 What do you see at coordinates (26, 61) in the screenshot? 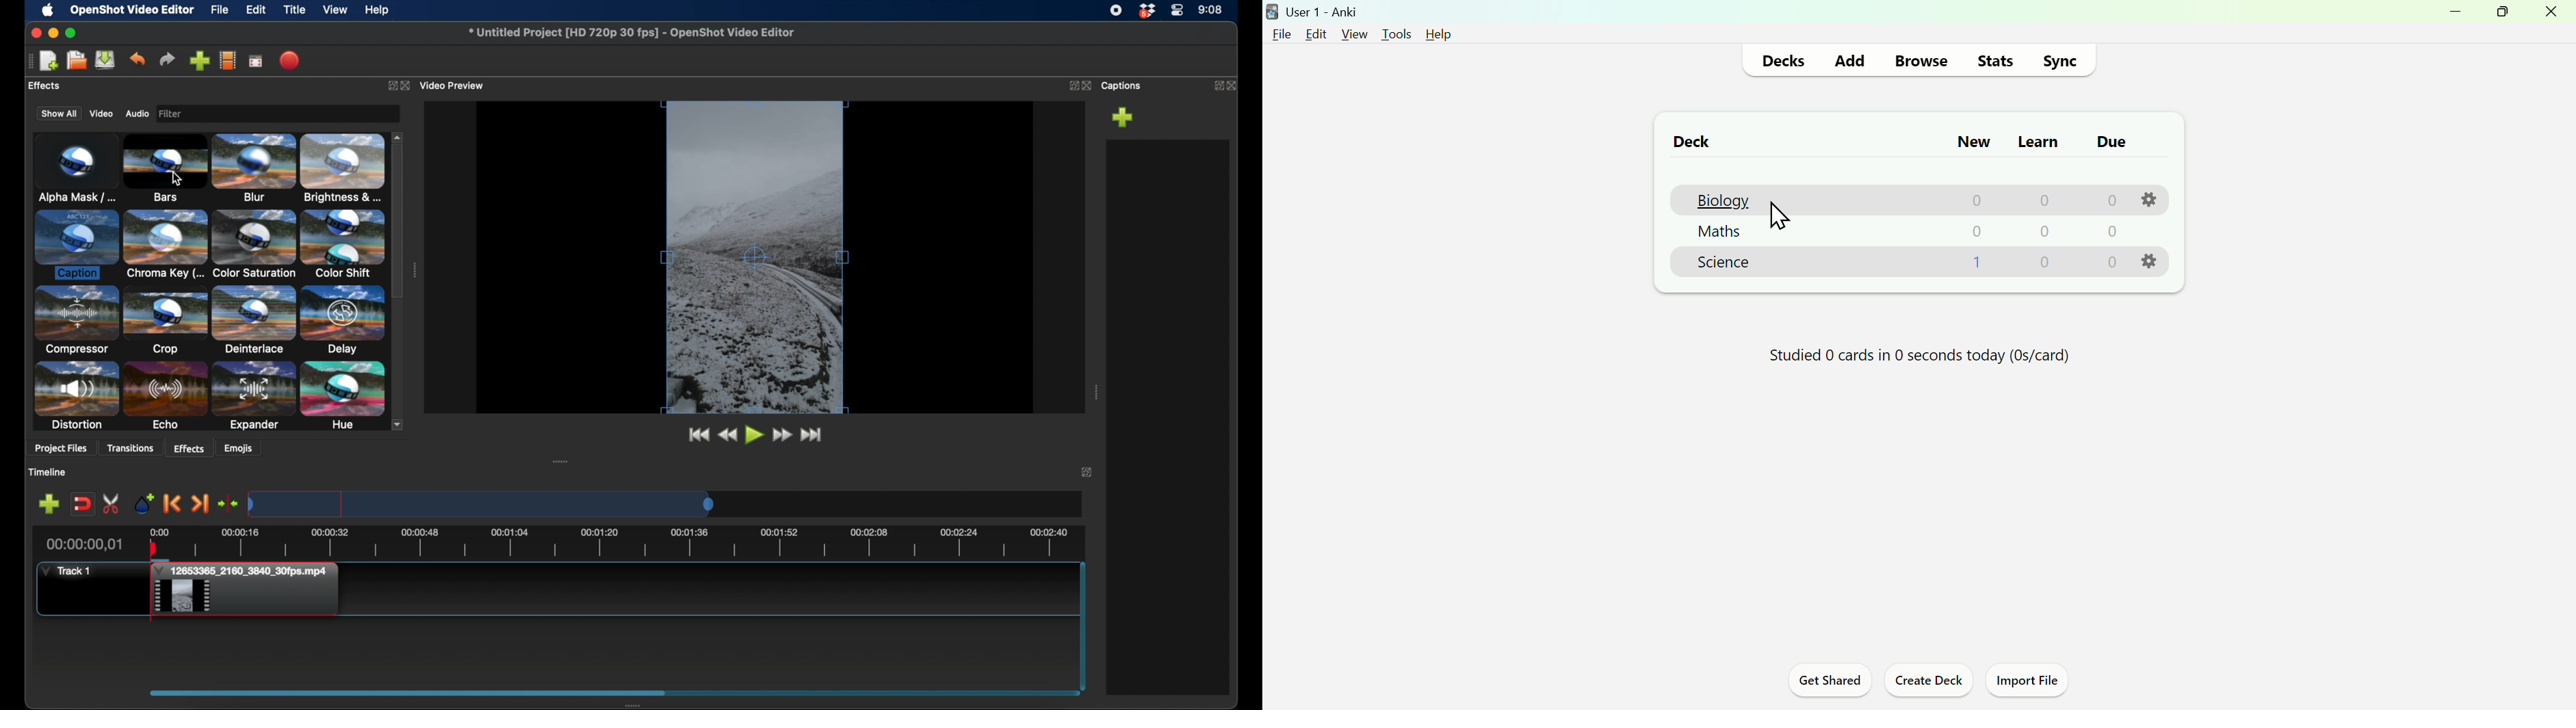
I see `drag handle` at bounding box center [26, 61].